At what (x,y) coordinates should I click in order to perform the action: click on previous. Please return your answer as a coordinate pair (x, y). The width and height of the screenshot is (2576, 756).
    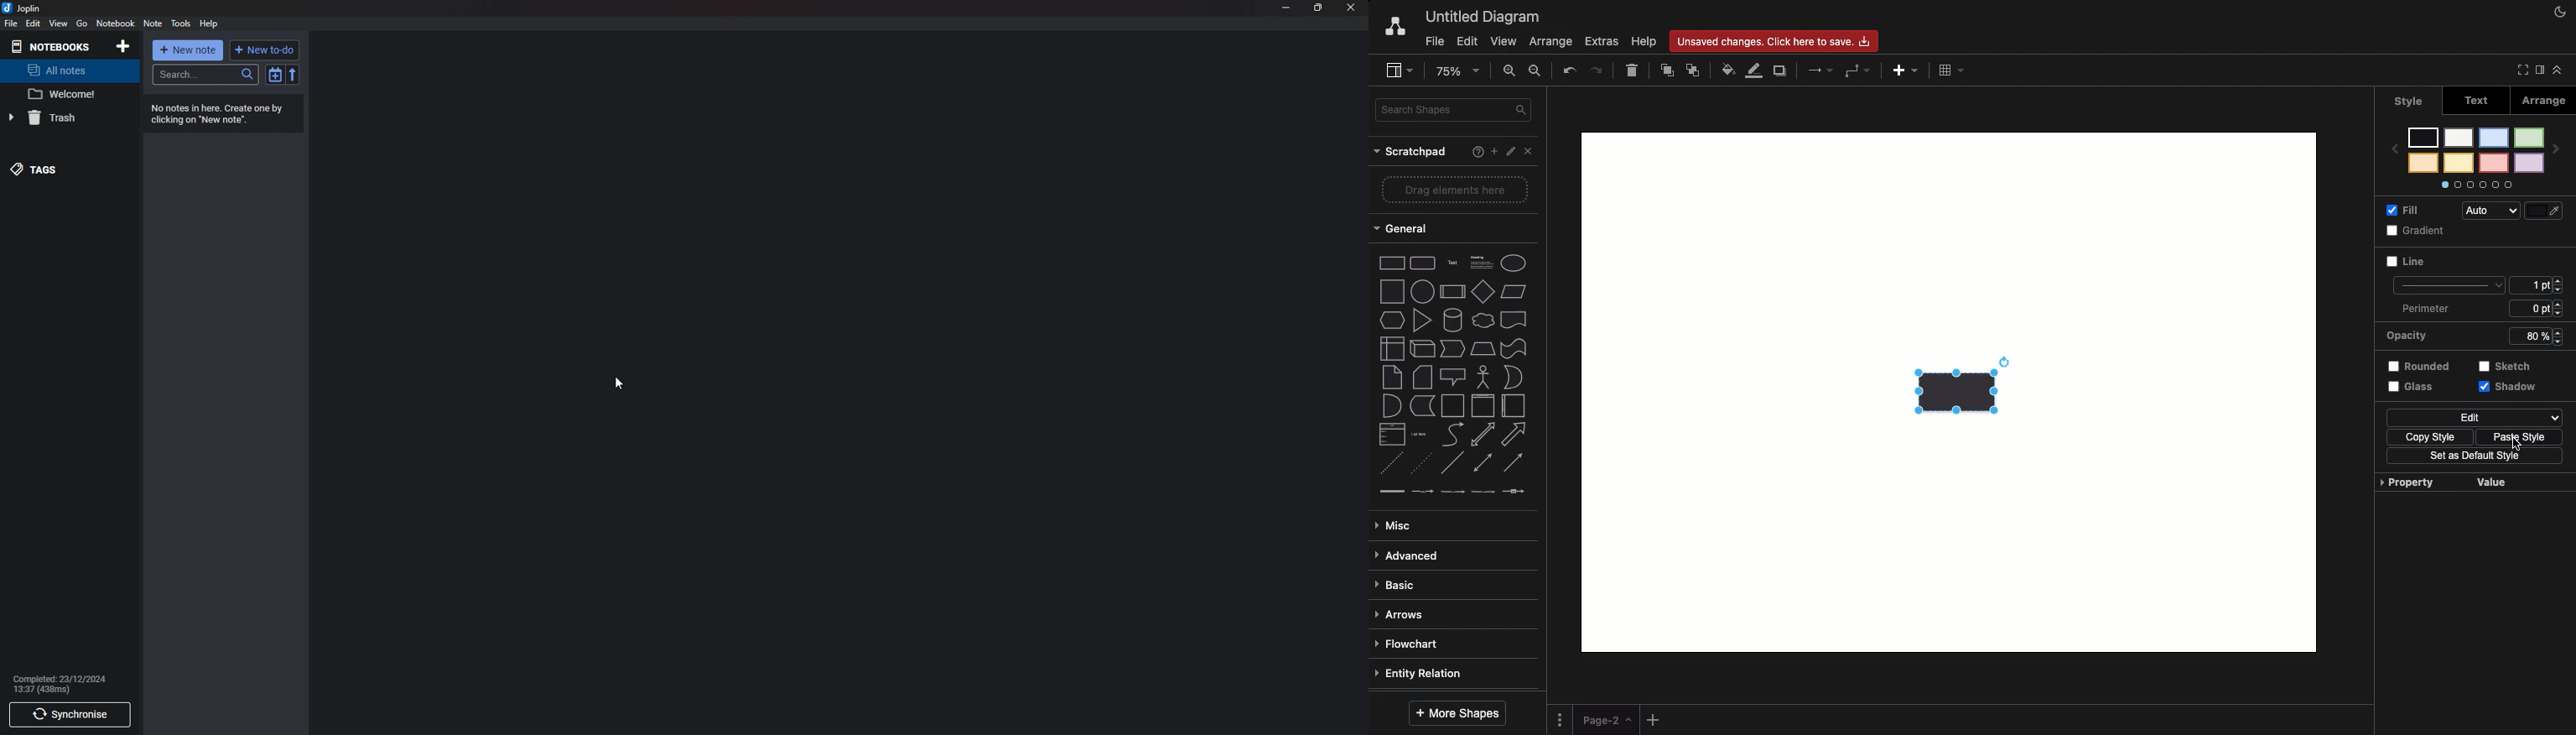
    Looking at the image, I should click on (2393, 148).